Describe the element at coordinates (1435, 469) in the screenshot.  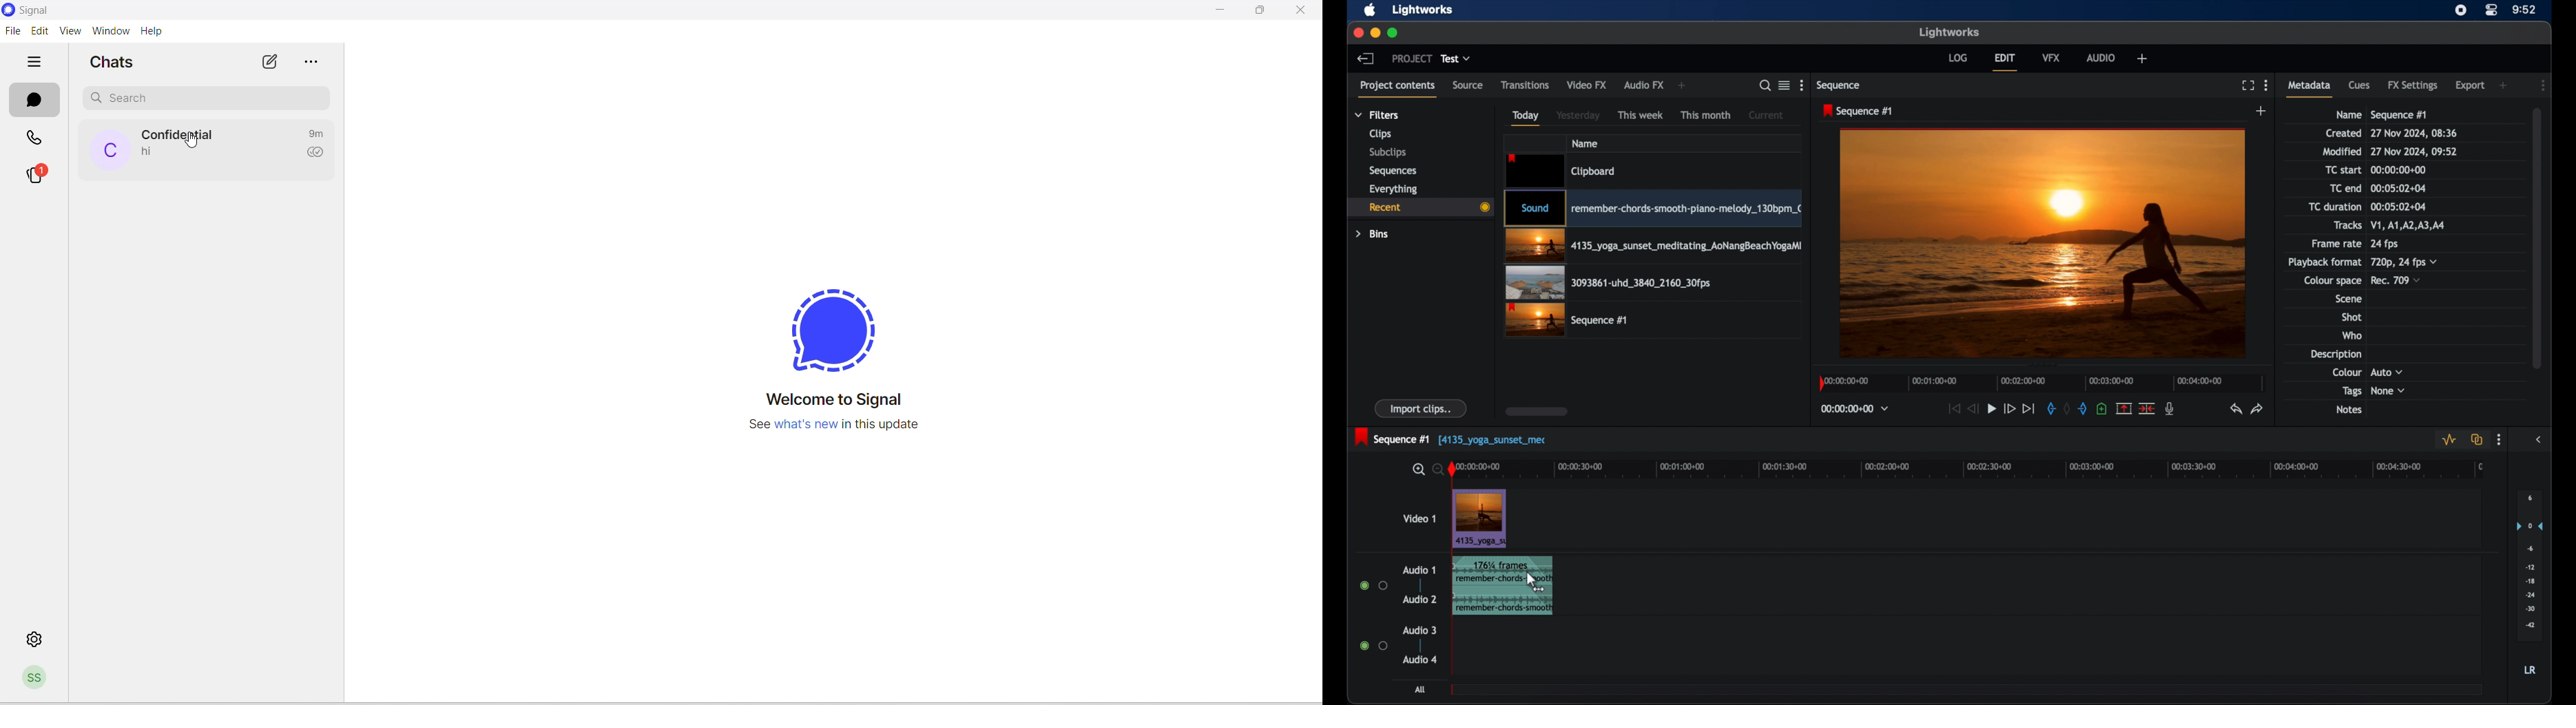
I see `zoom out` at that location.